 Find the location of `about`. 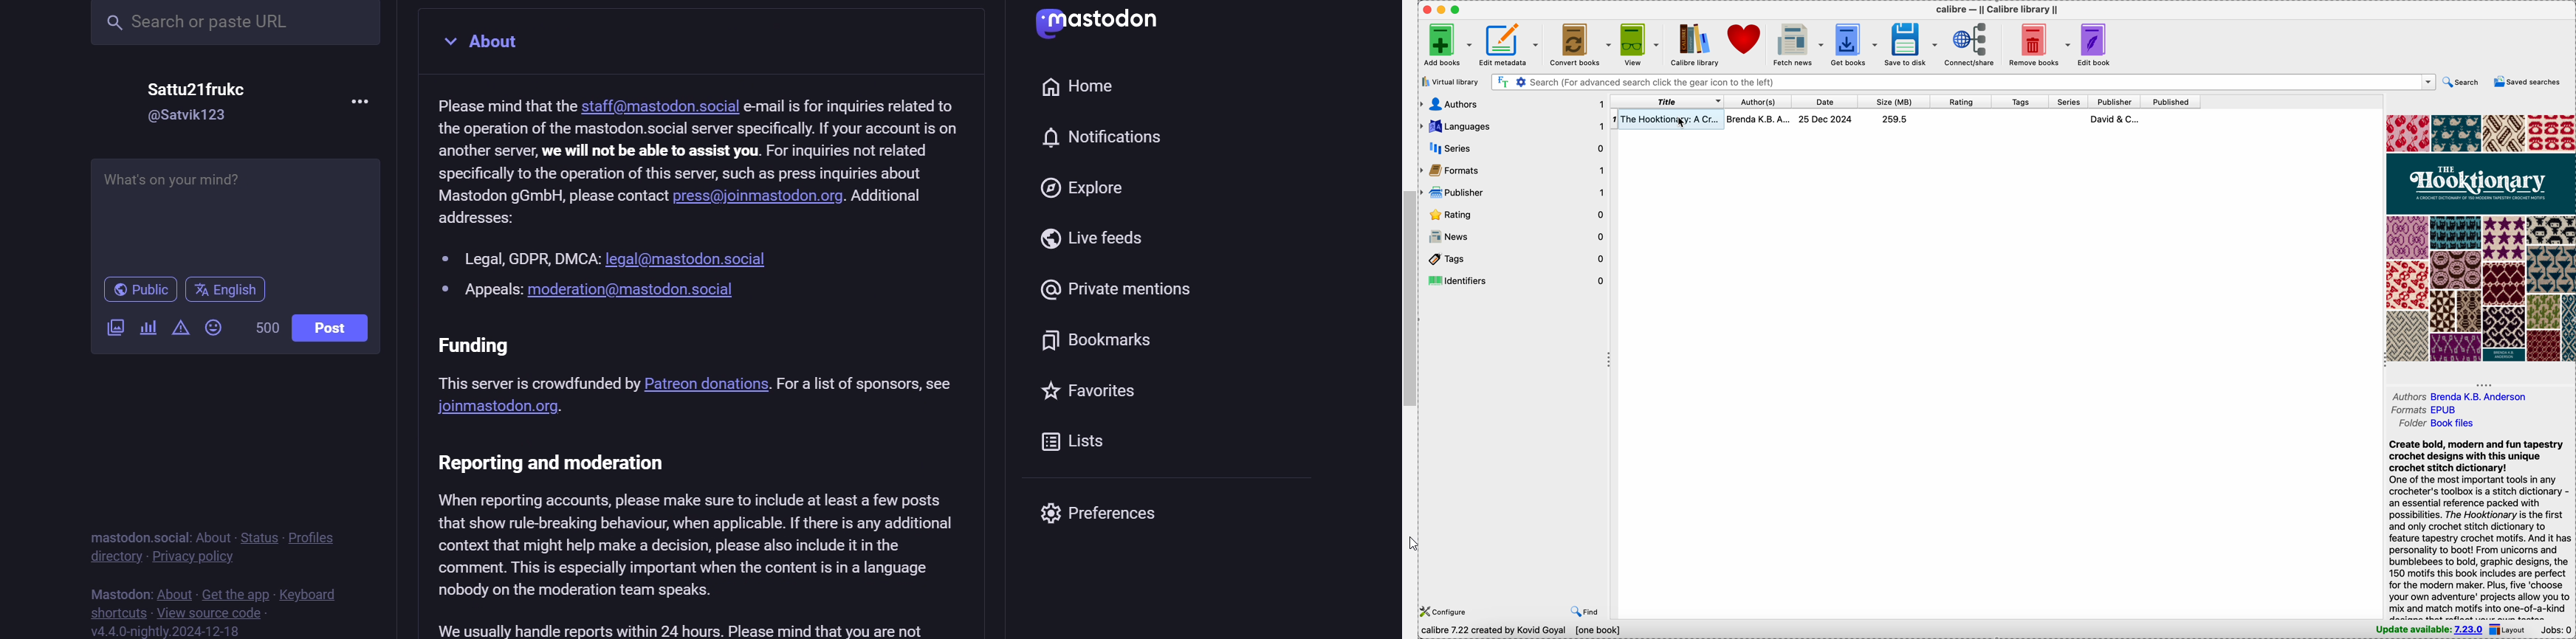

about is located at coordinates (216, 536).